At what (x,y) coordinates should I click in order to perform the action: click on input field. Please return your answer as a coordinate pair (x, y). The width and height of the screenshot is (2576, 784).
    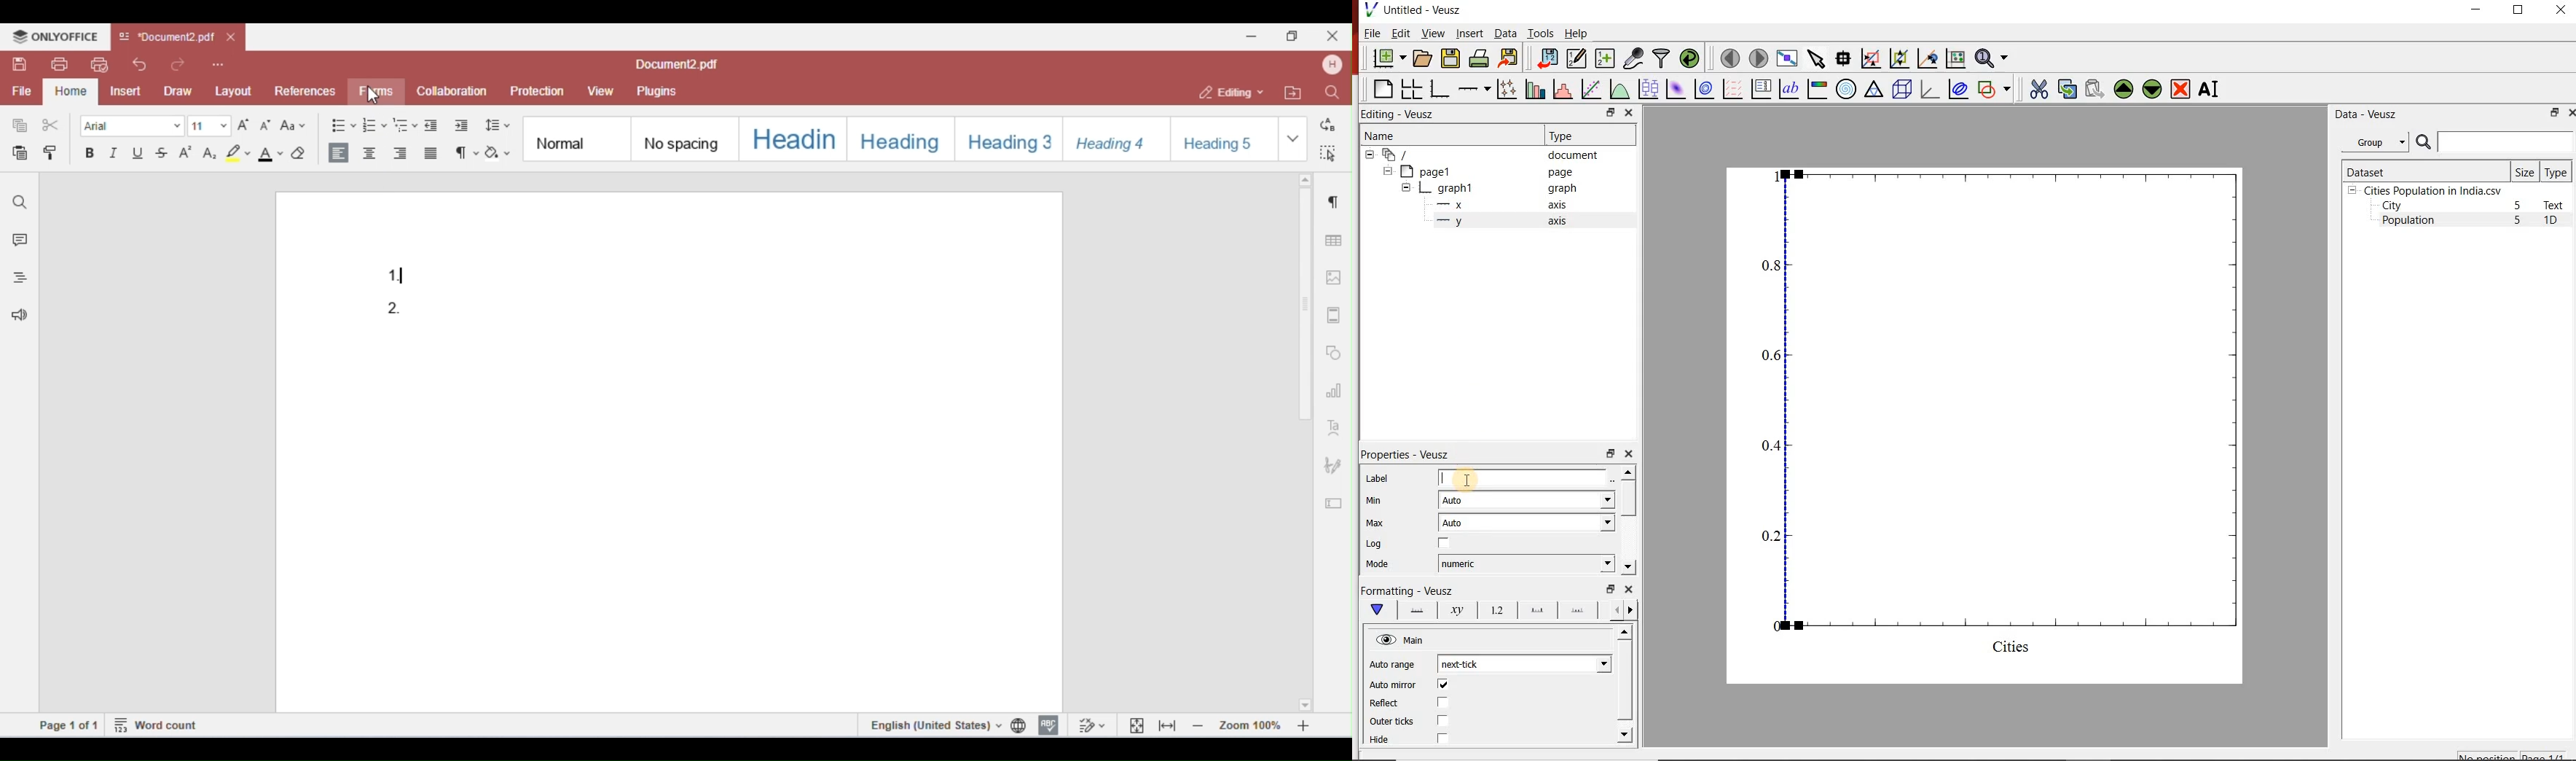
    Looking at the image, I should click on (1526, 477).